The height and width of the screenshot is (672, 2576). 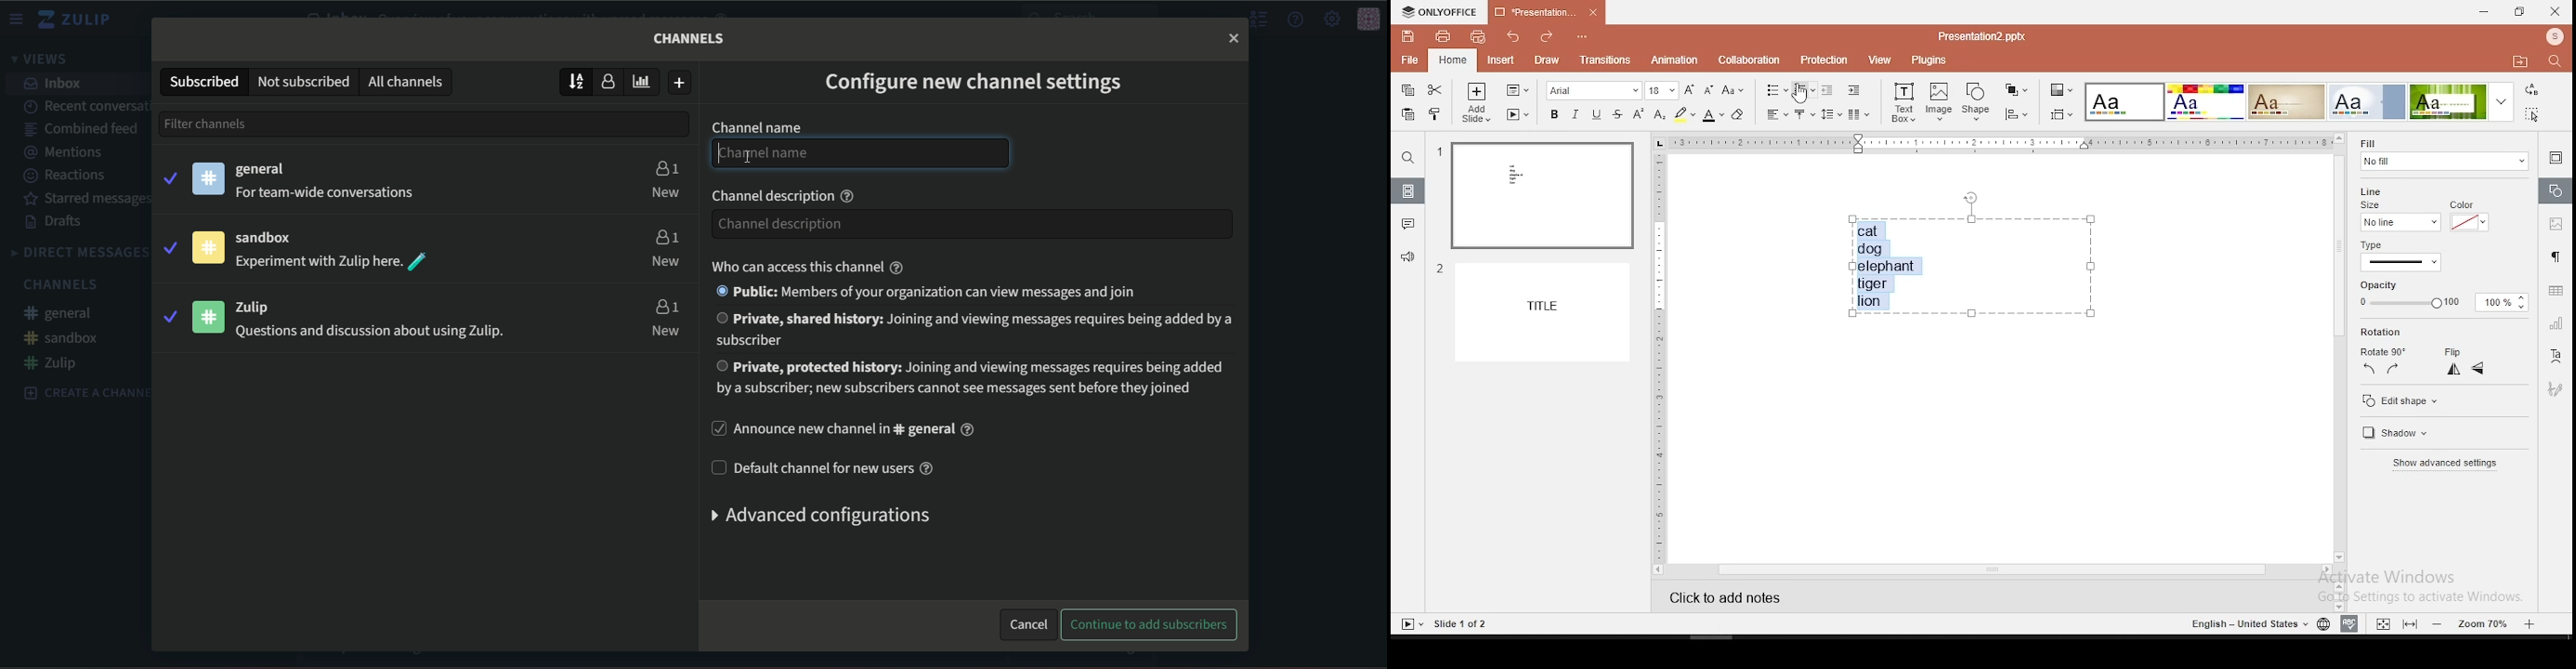 I want to click on quick print, so click(x=1478, y=36).